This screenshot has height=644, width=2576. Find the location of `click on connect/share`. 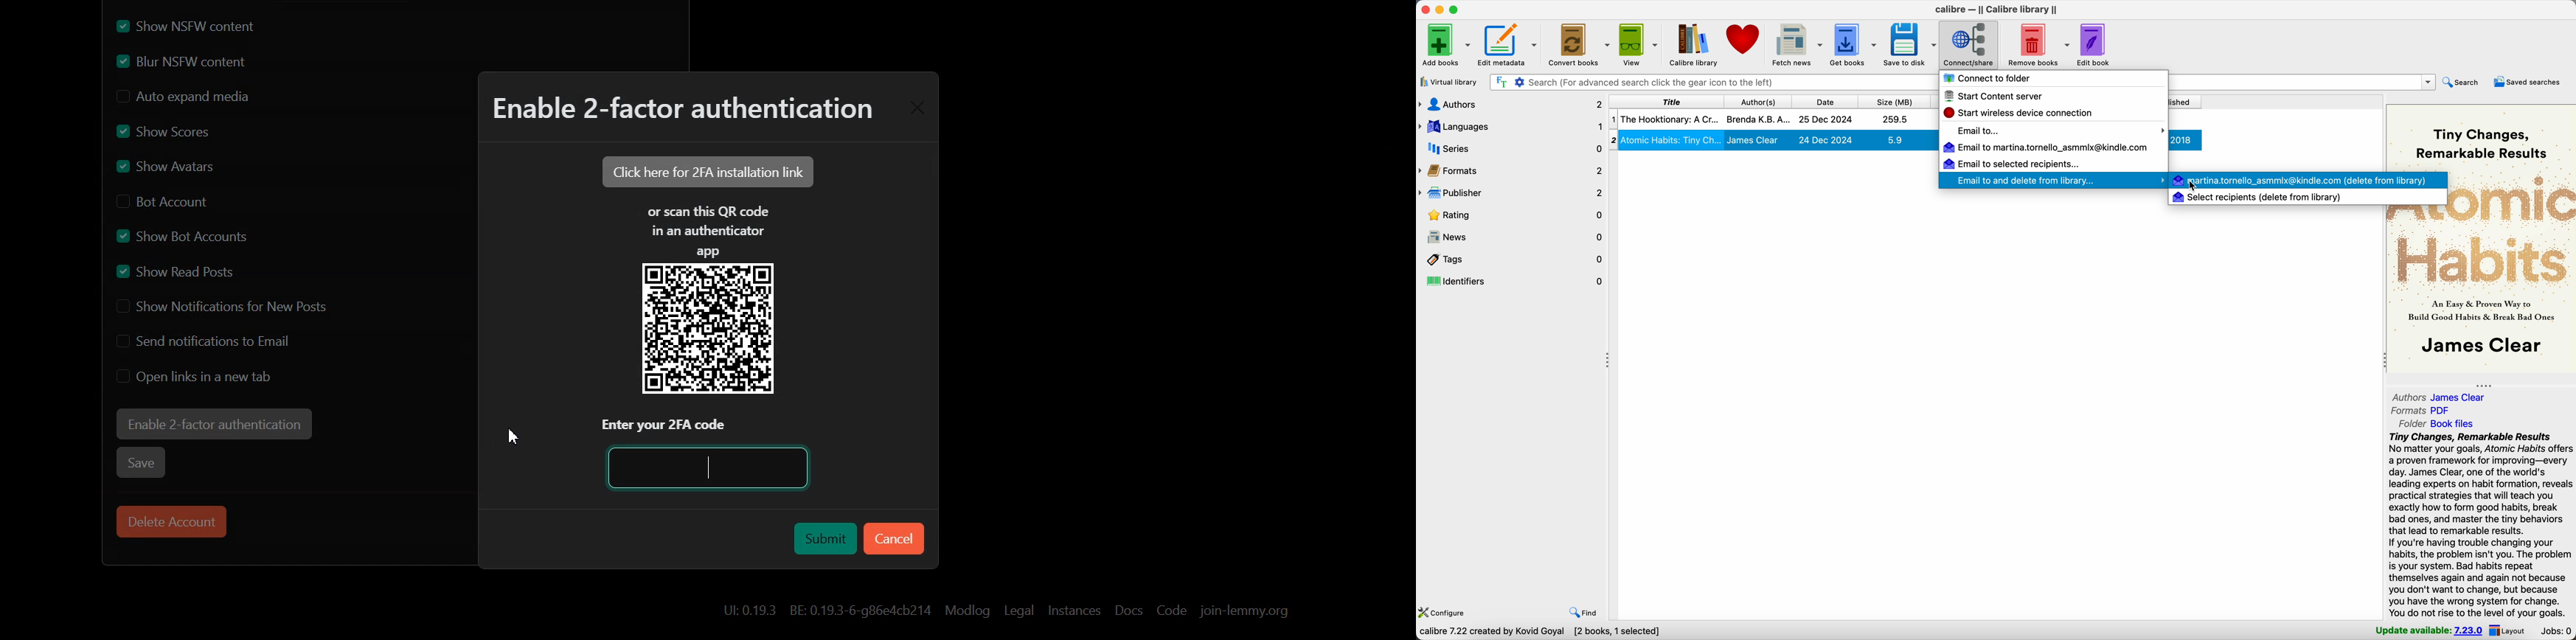

click on connect/share is located at coordinates (1969, 45).